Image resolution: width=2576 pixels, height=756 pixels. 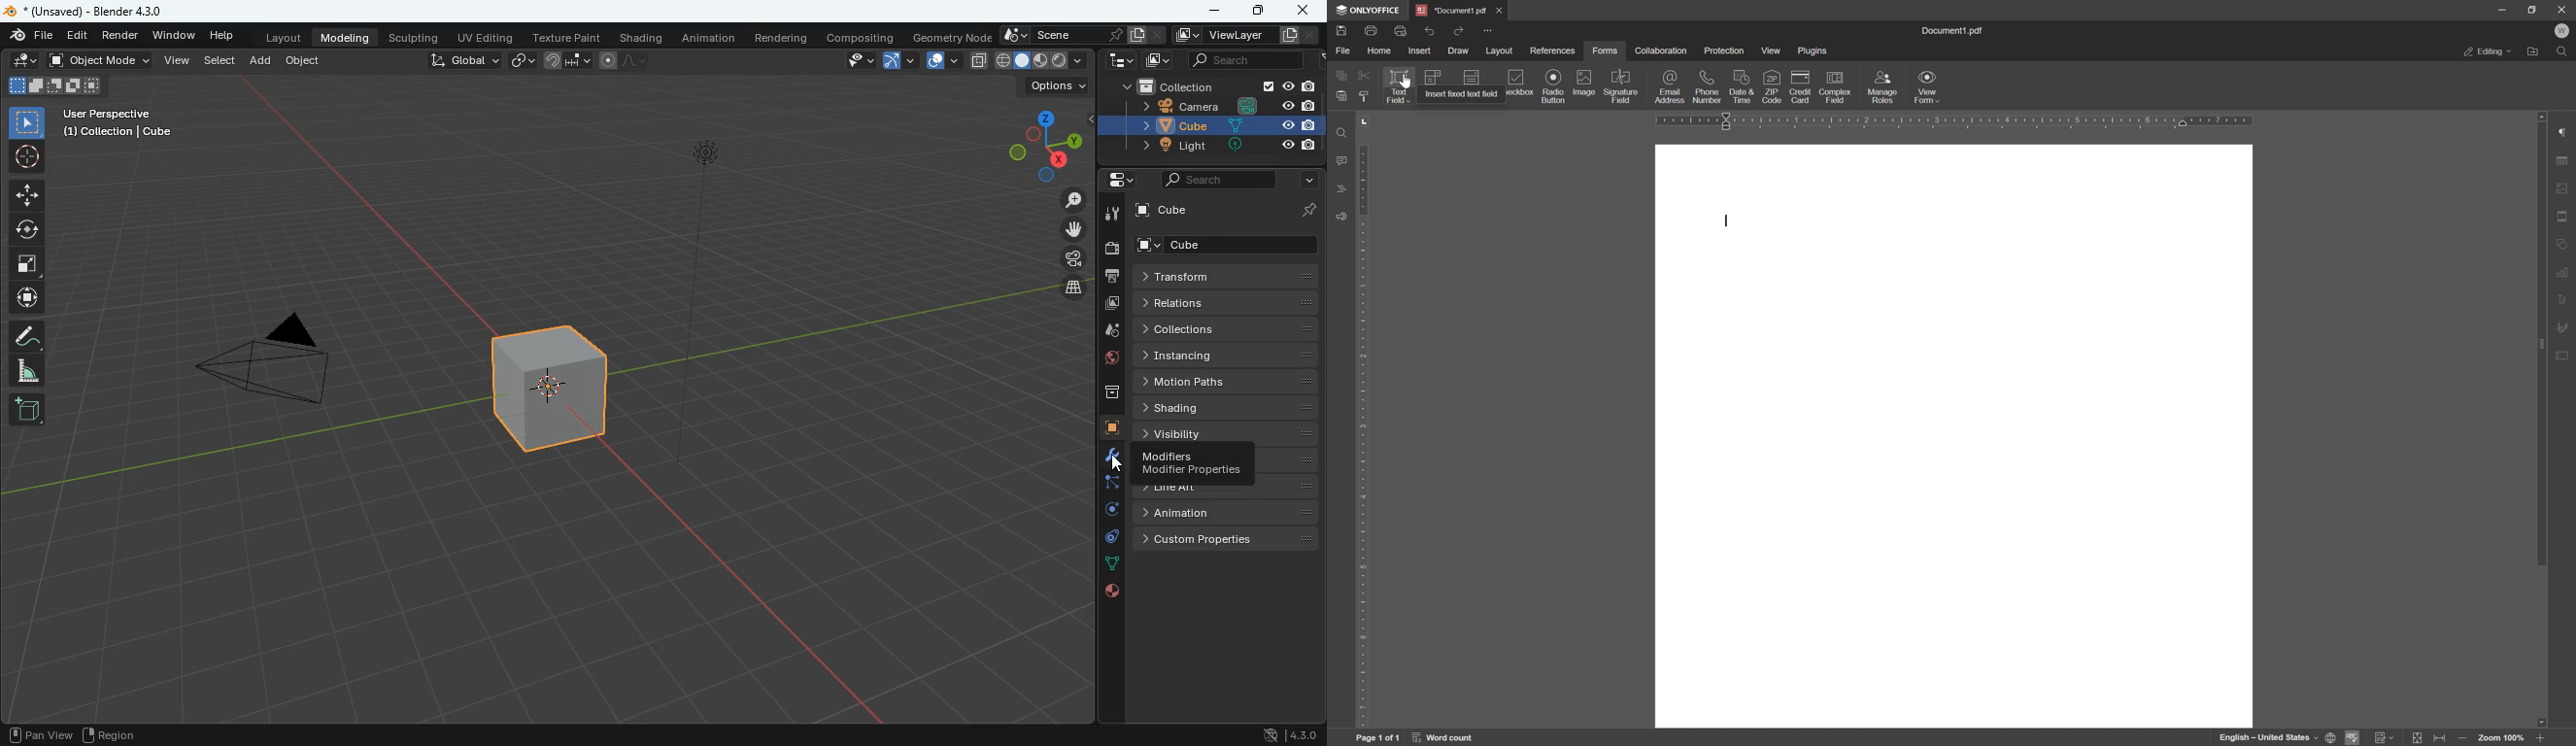 What do you see at coordinates (29, 335) in the screenshot?
I see `draw` at bounding box center [29, 335].